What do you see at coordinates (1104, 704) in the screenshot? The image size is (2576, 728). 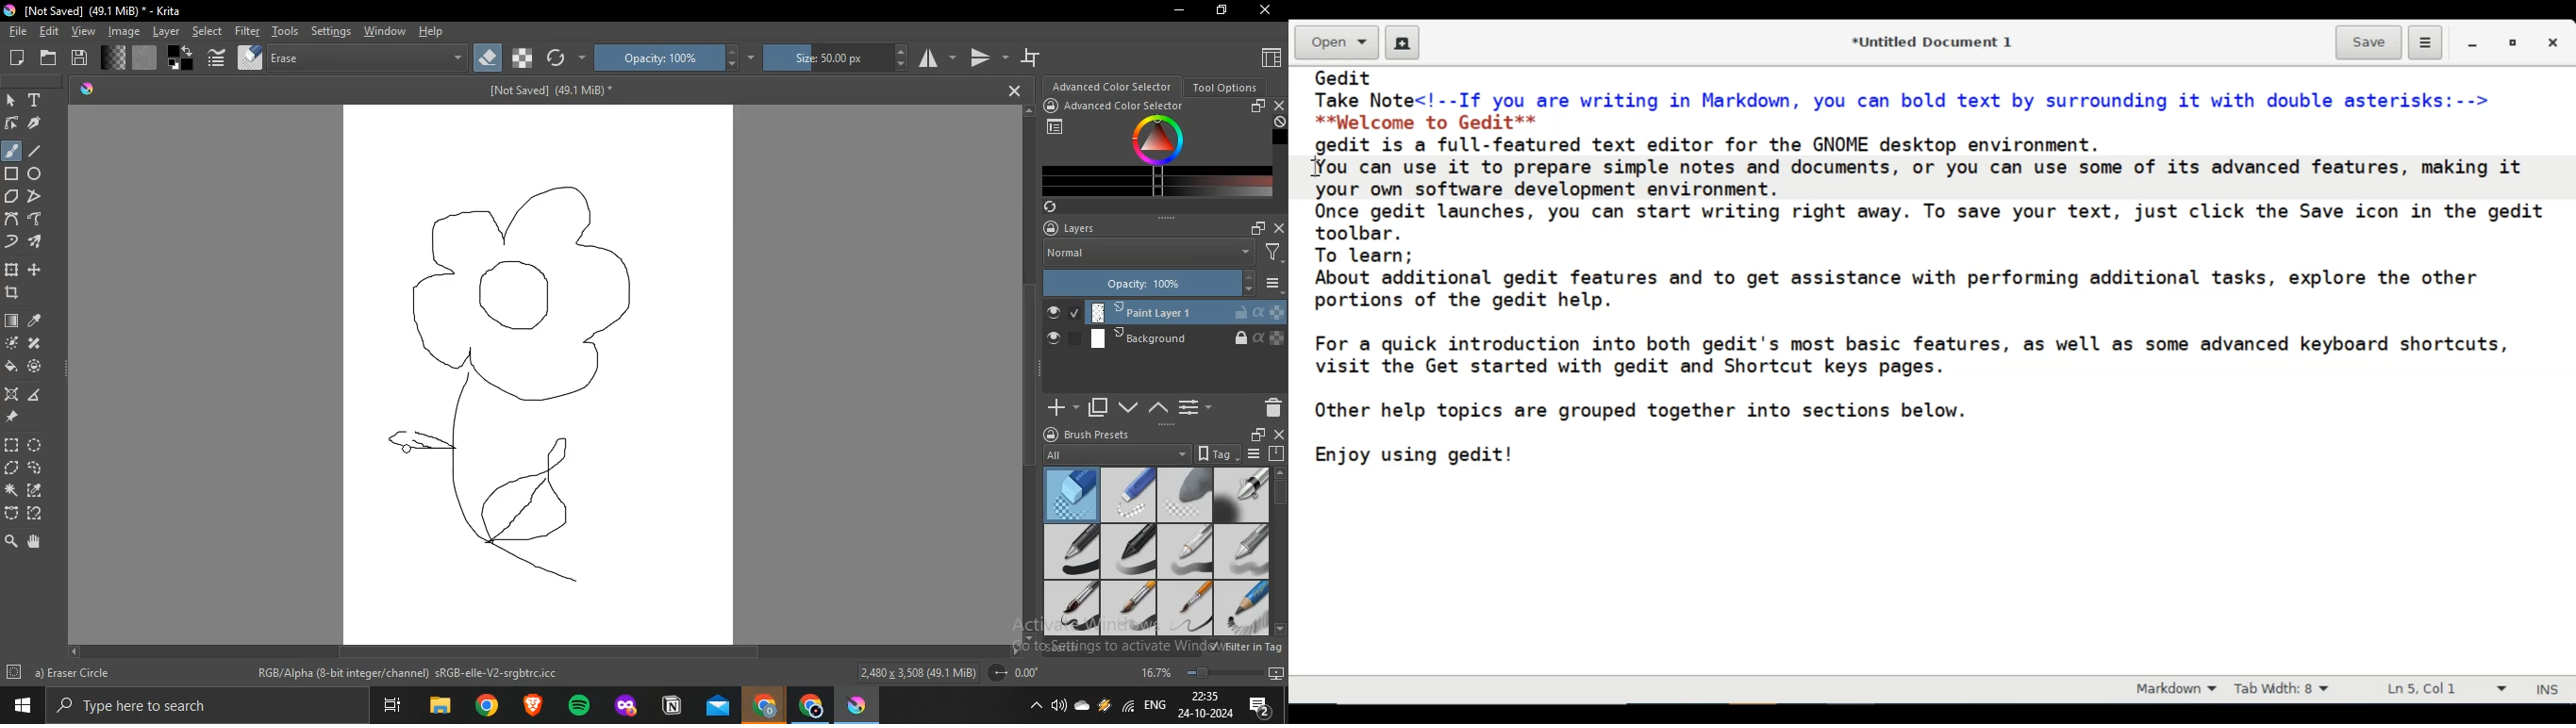 I see `Charge` at bounding box center [1104, 704].